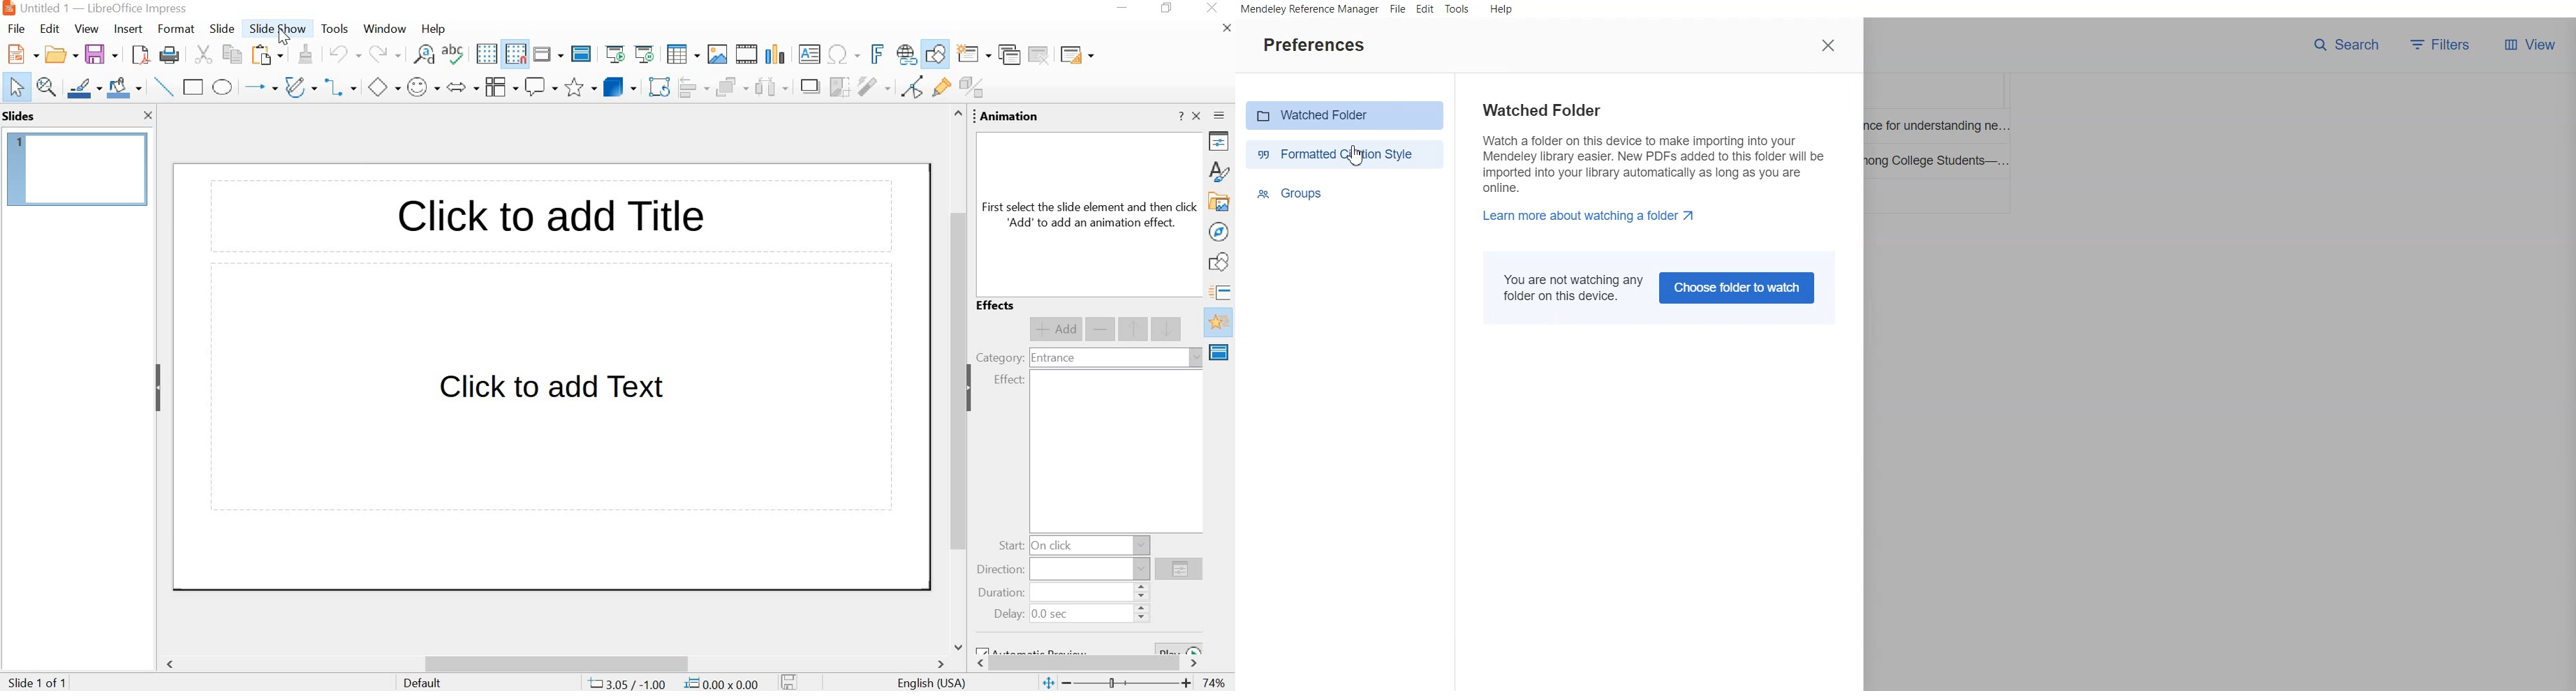 The width and height of the screenshot is (2576, 700). I want to click on close sidebar deck, so click(1198, 116).